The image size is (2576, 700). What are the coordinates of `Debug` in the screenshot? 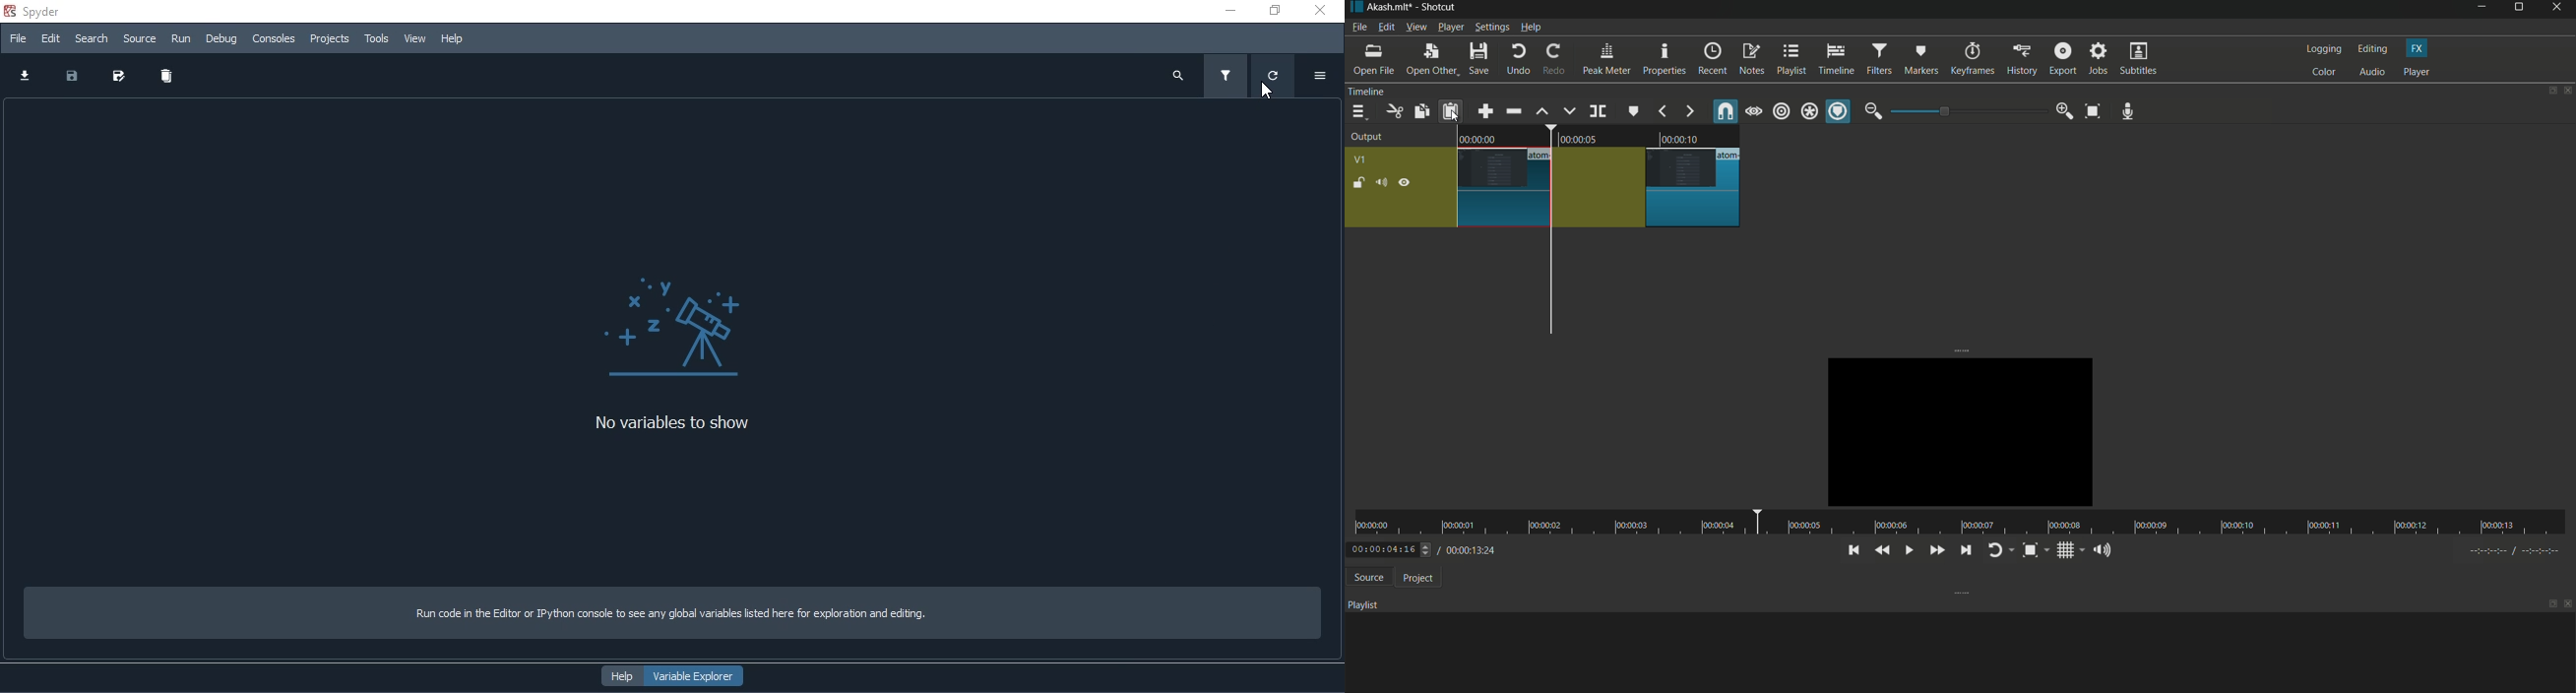 It's located at (221, 38).